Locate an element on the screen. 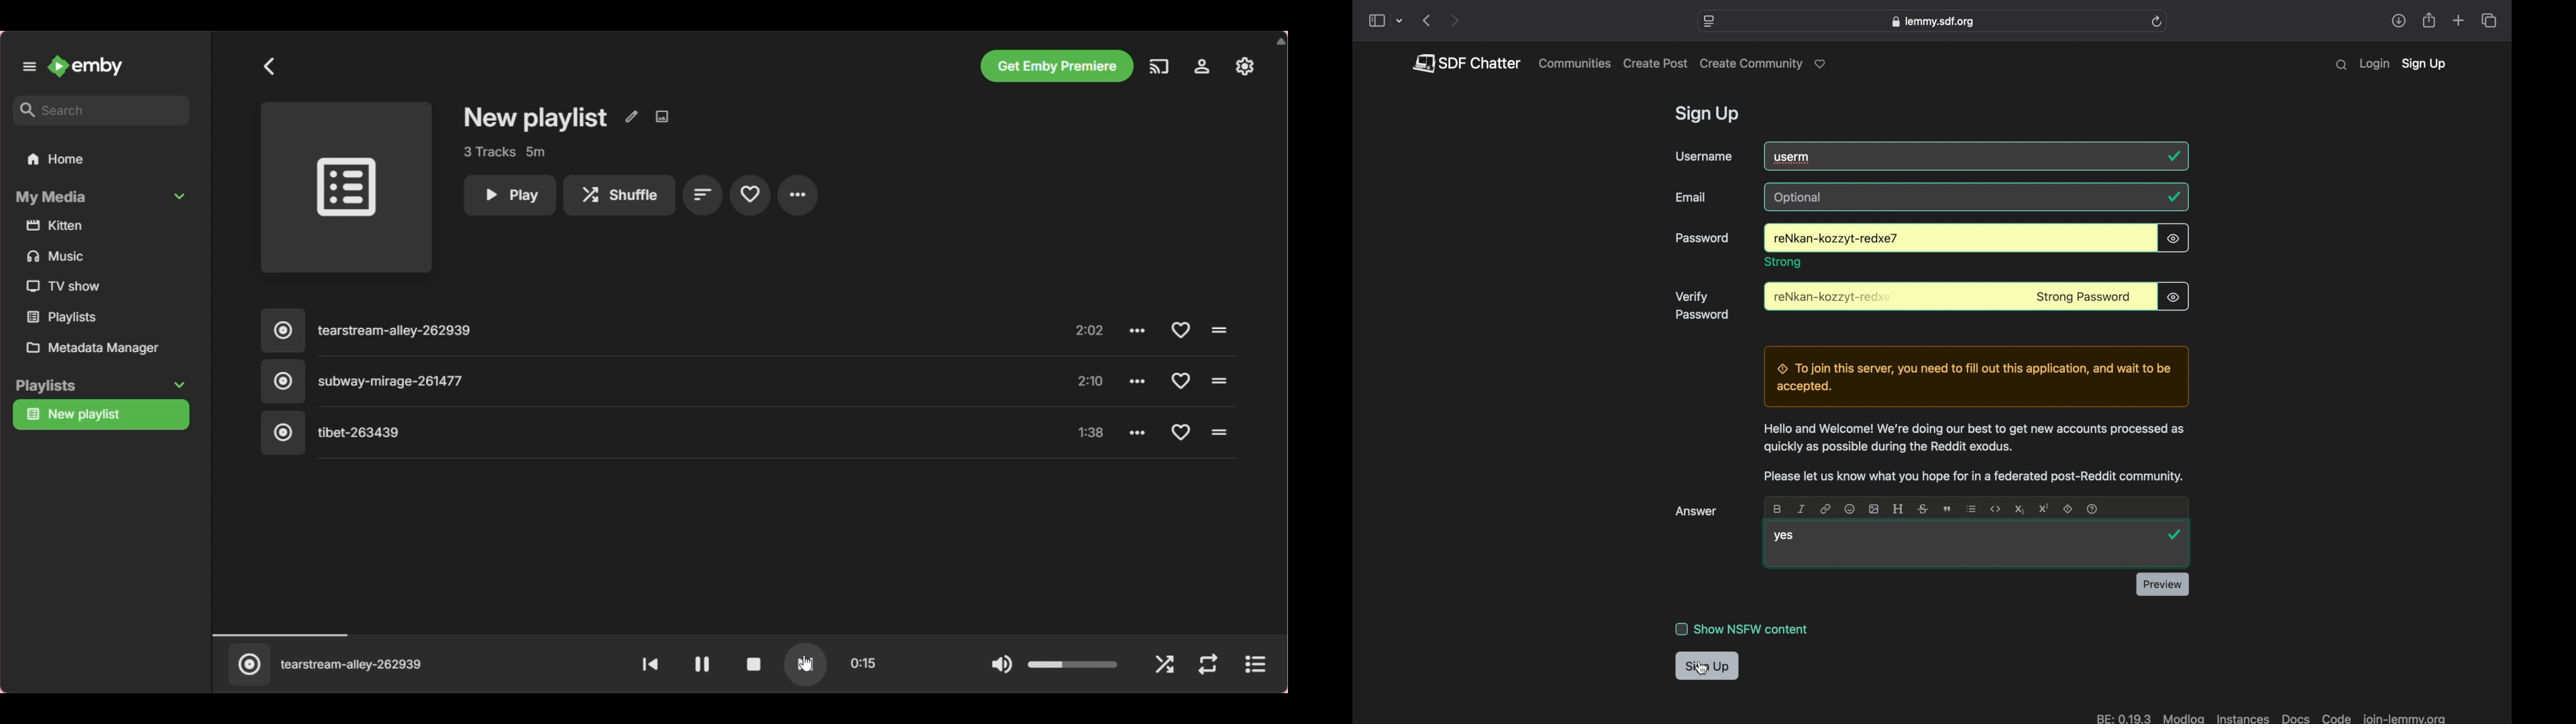  quote is located at coordinates (1947, 510).